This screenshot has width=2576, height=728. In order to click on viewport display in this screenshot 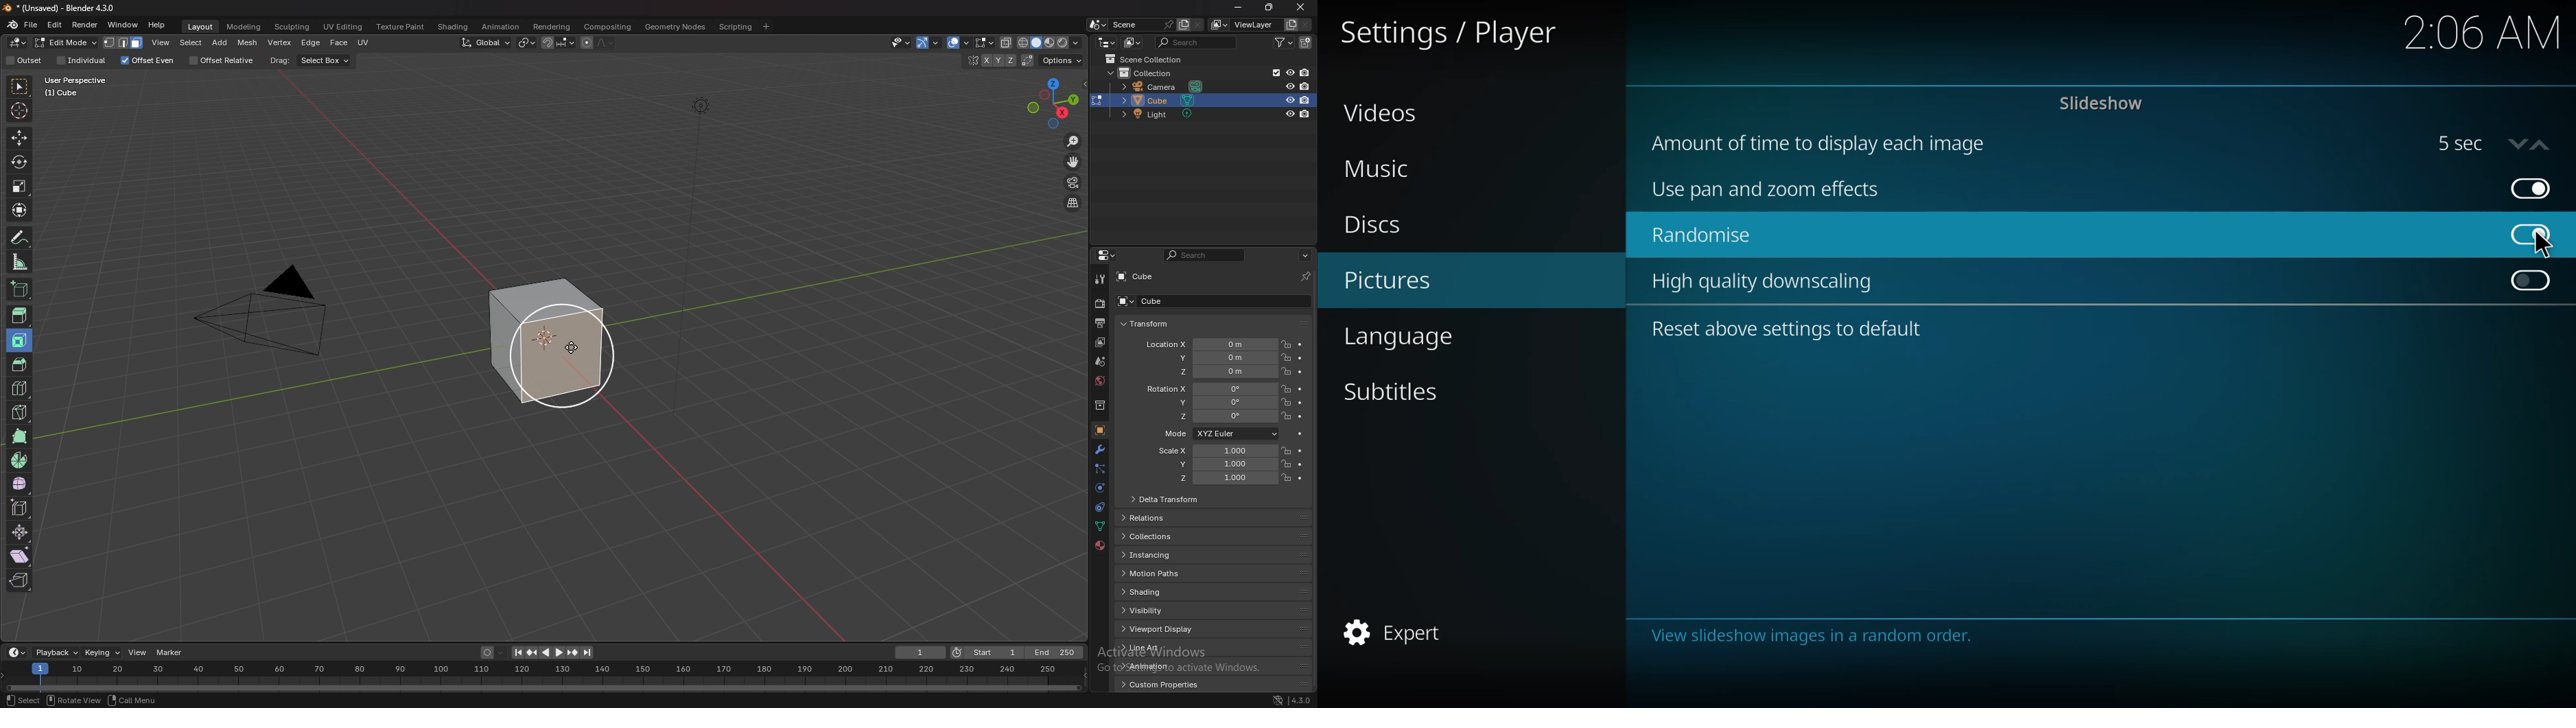, I will do `click(1162, 630)`.